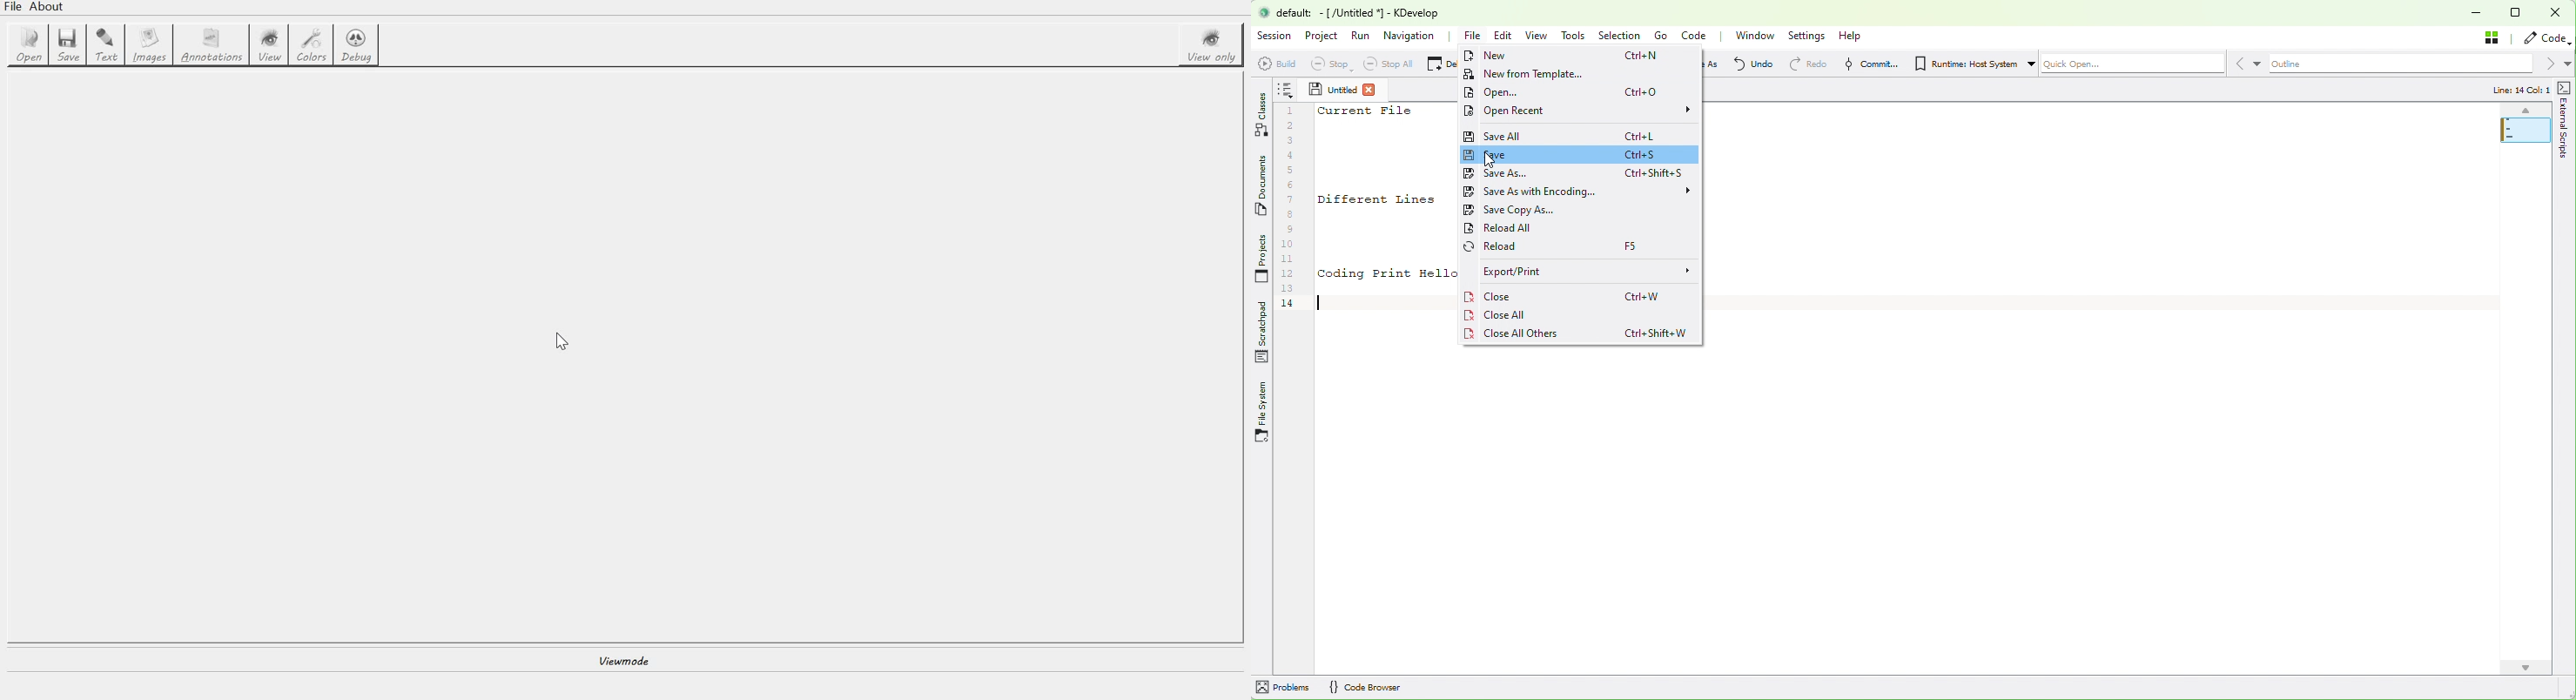 This screenshot has width=2576, height=700. I want to click on Quick Open..., so click(2154, 63).